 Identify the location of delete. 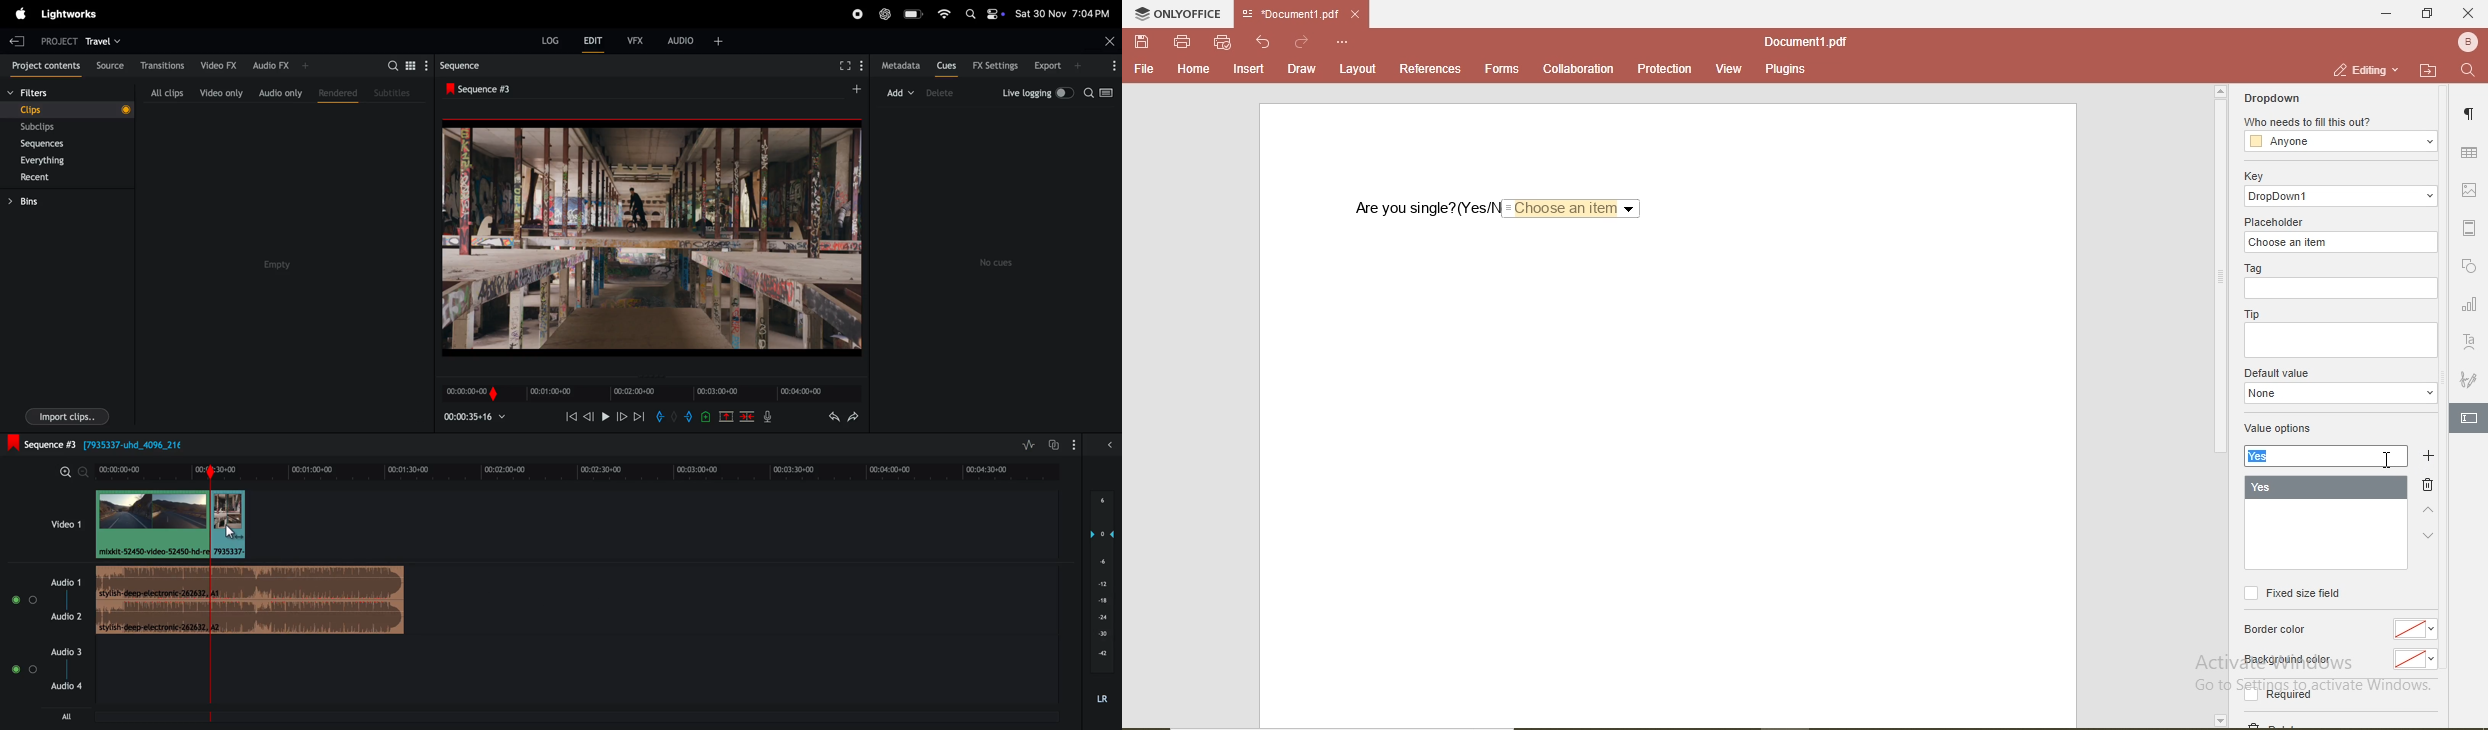
(2427, 484).